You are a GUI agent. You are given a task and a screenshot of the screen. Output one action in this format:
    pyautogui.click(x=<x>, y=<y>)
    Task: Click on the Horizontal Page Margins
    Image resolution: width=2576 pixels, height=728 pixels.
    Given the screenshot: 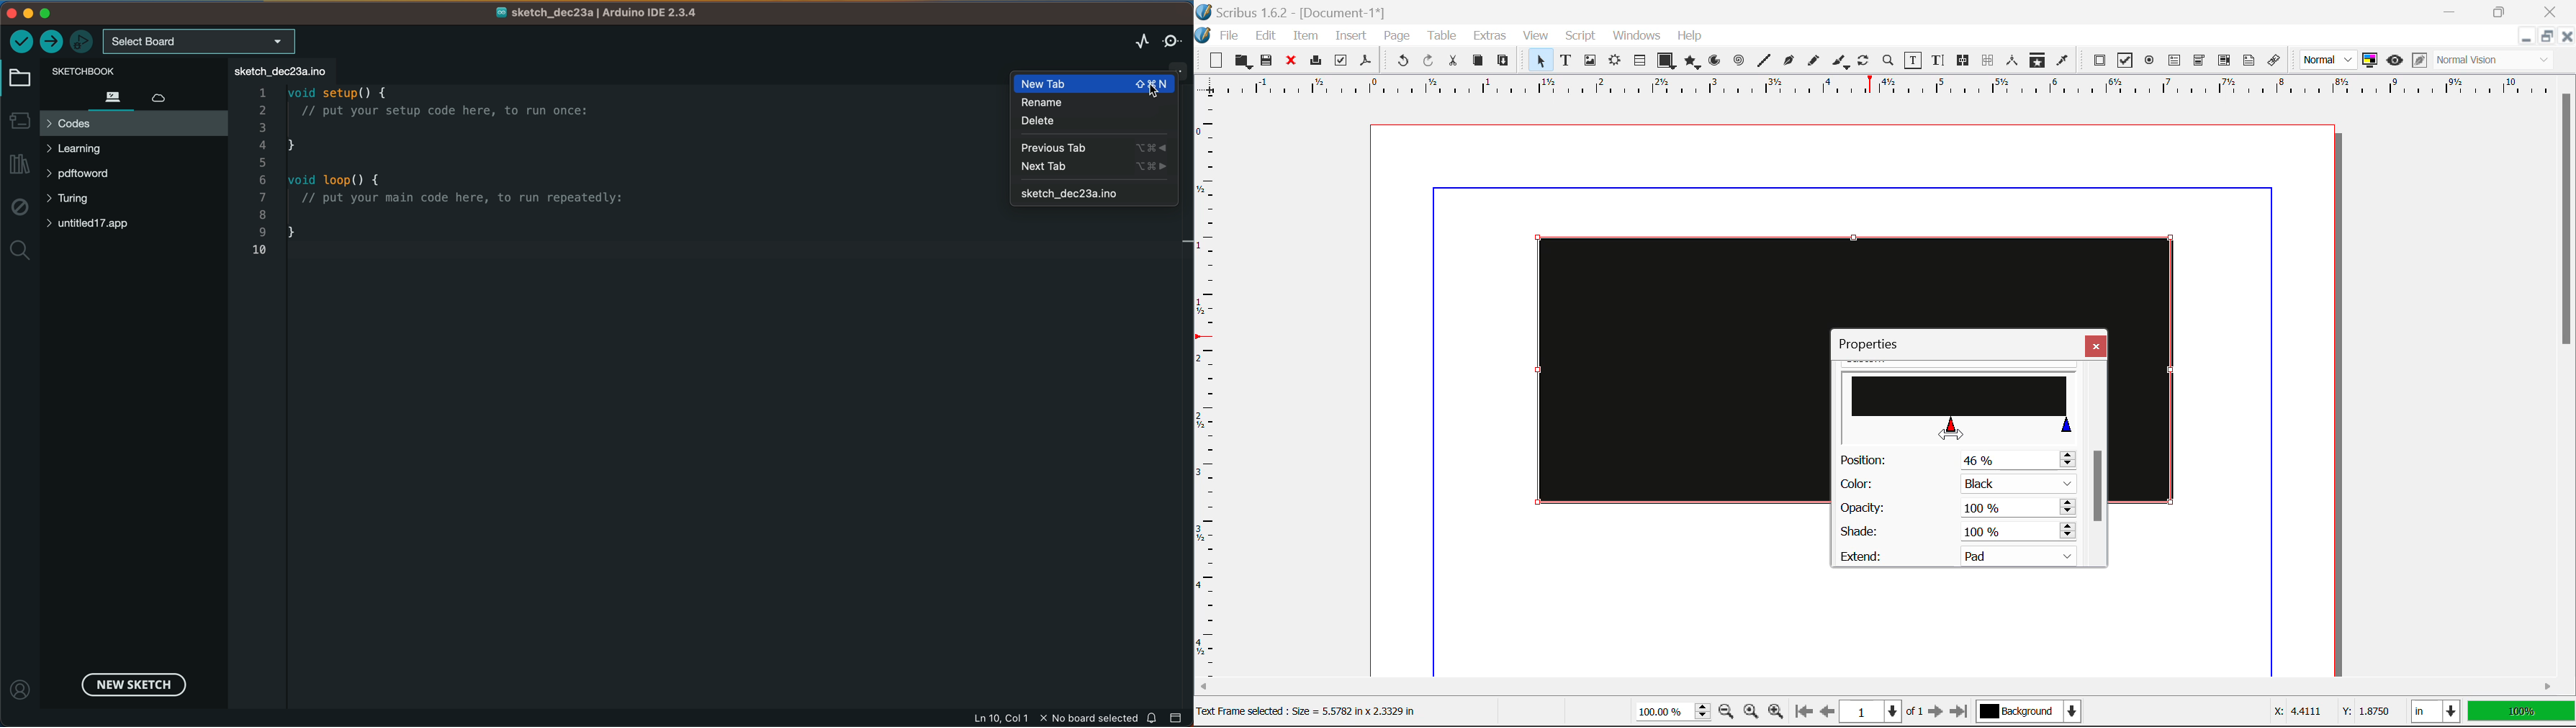 What is the action you would take?
    pyautogui.click(x=1212, y=394)
    